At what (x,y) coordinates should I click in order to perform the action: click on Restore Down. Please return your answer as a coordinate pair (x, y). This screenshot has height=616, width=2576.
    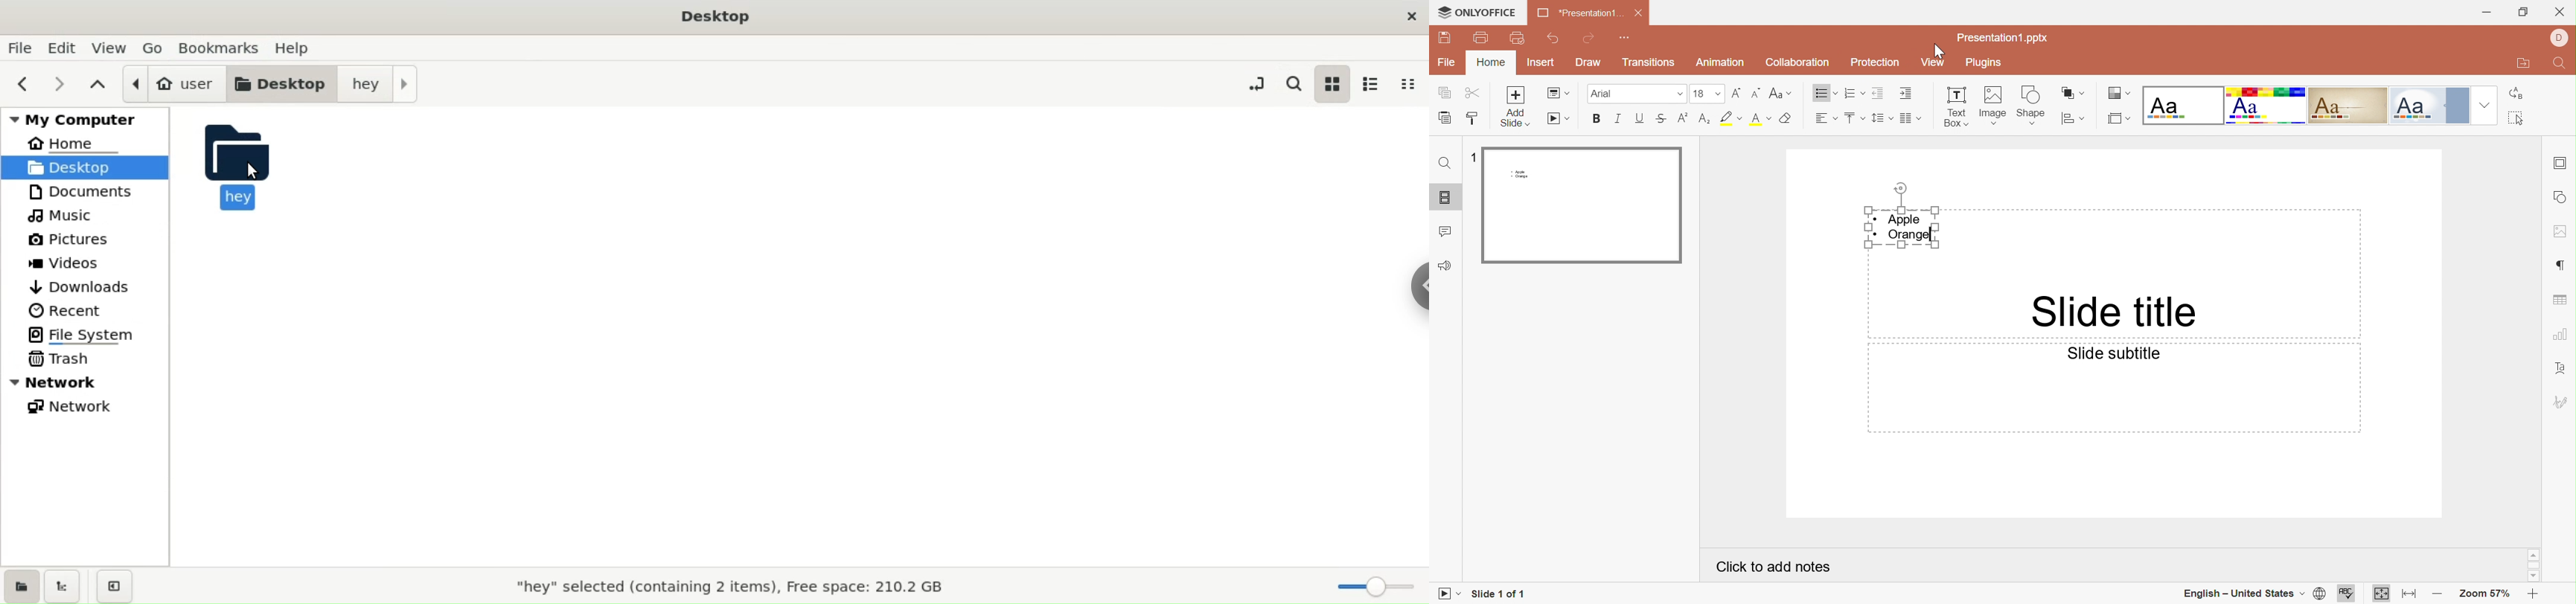
    Looking at the image, I should click on (2523, 13).